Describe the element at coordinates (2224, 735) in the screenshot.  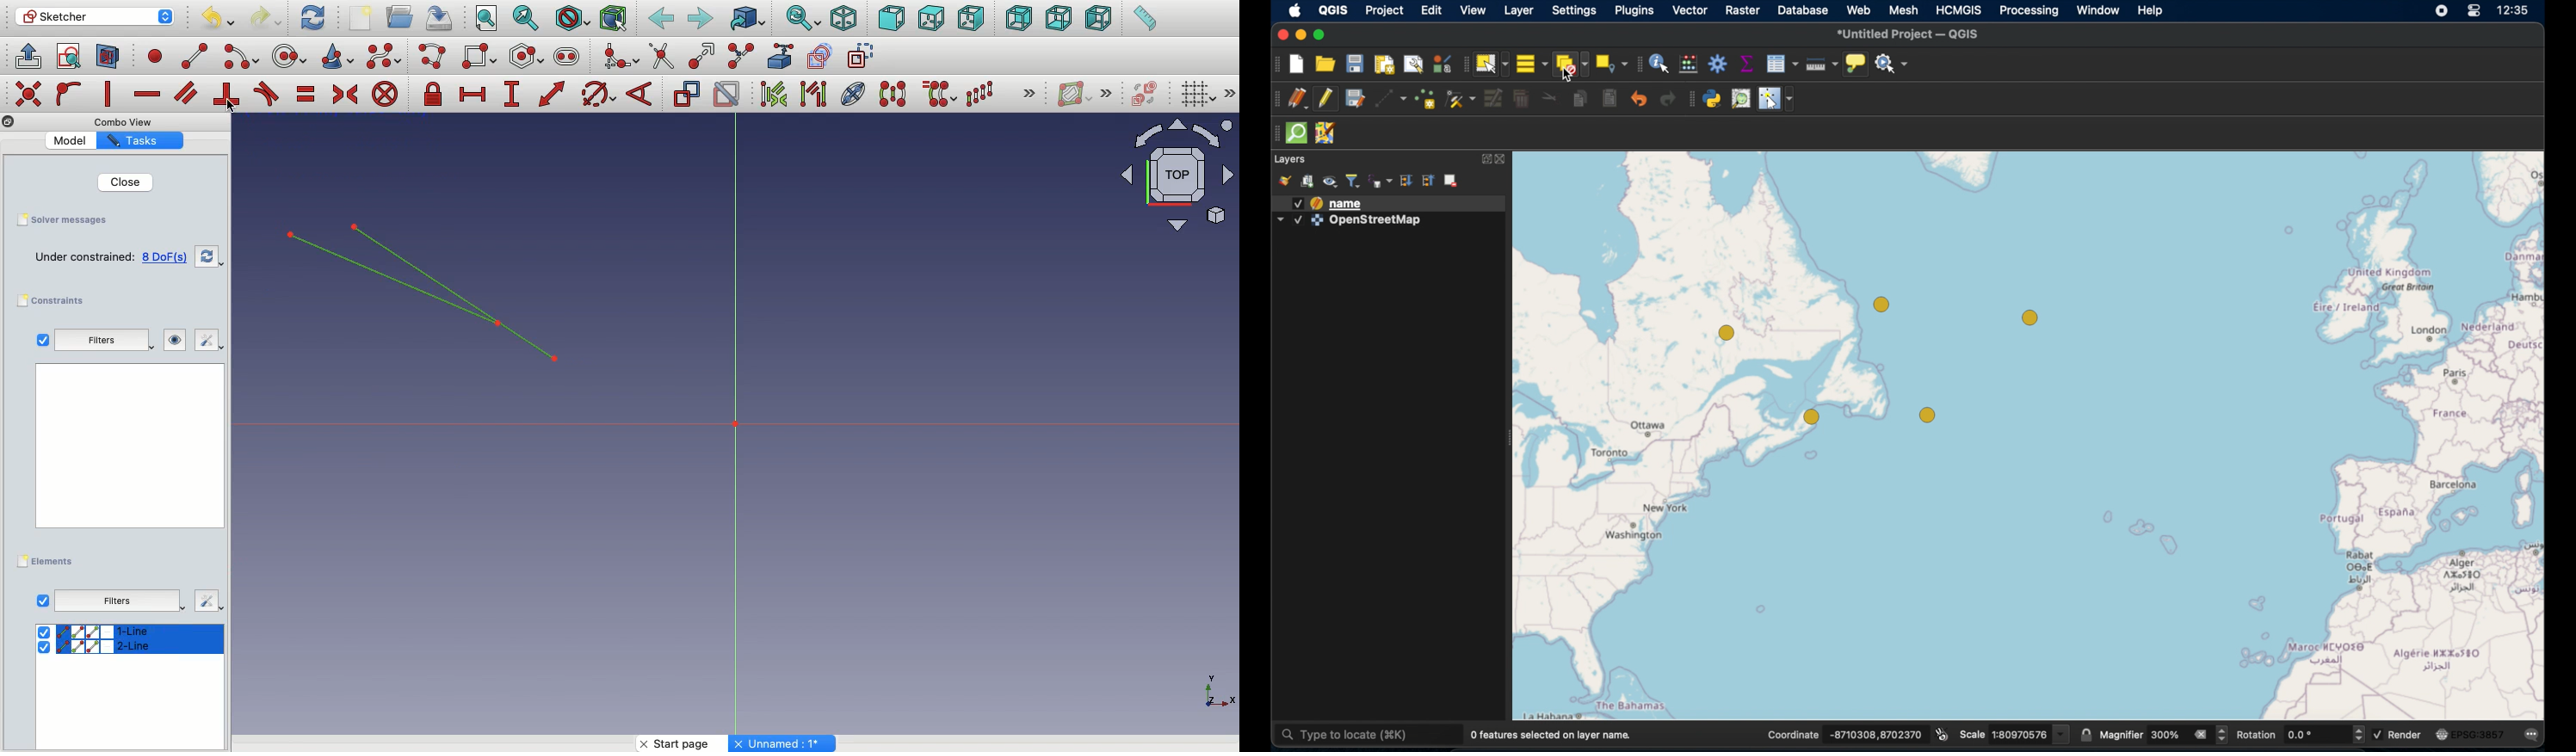
I see `increase or decrease the value of magnifier` at that location.